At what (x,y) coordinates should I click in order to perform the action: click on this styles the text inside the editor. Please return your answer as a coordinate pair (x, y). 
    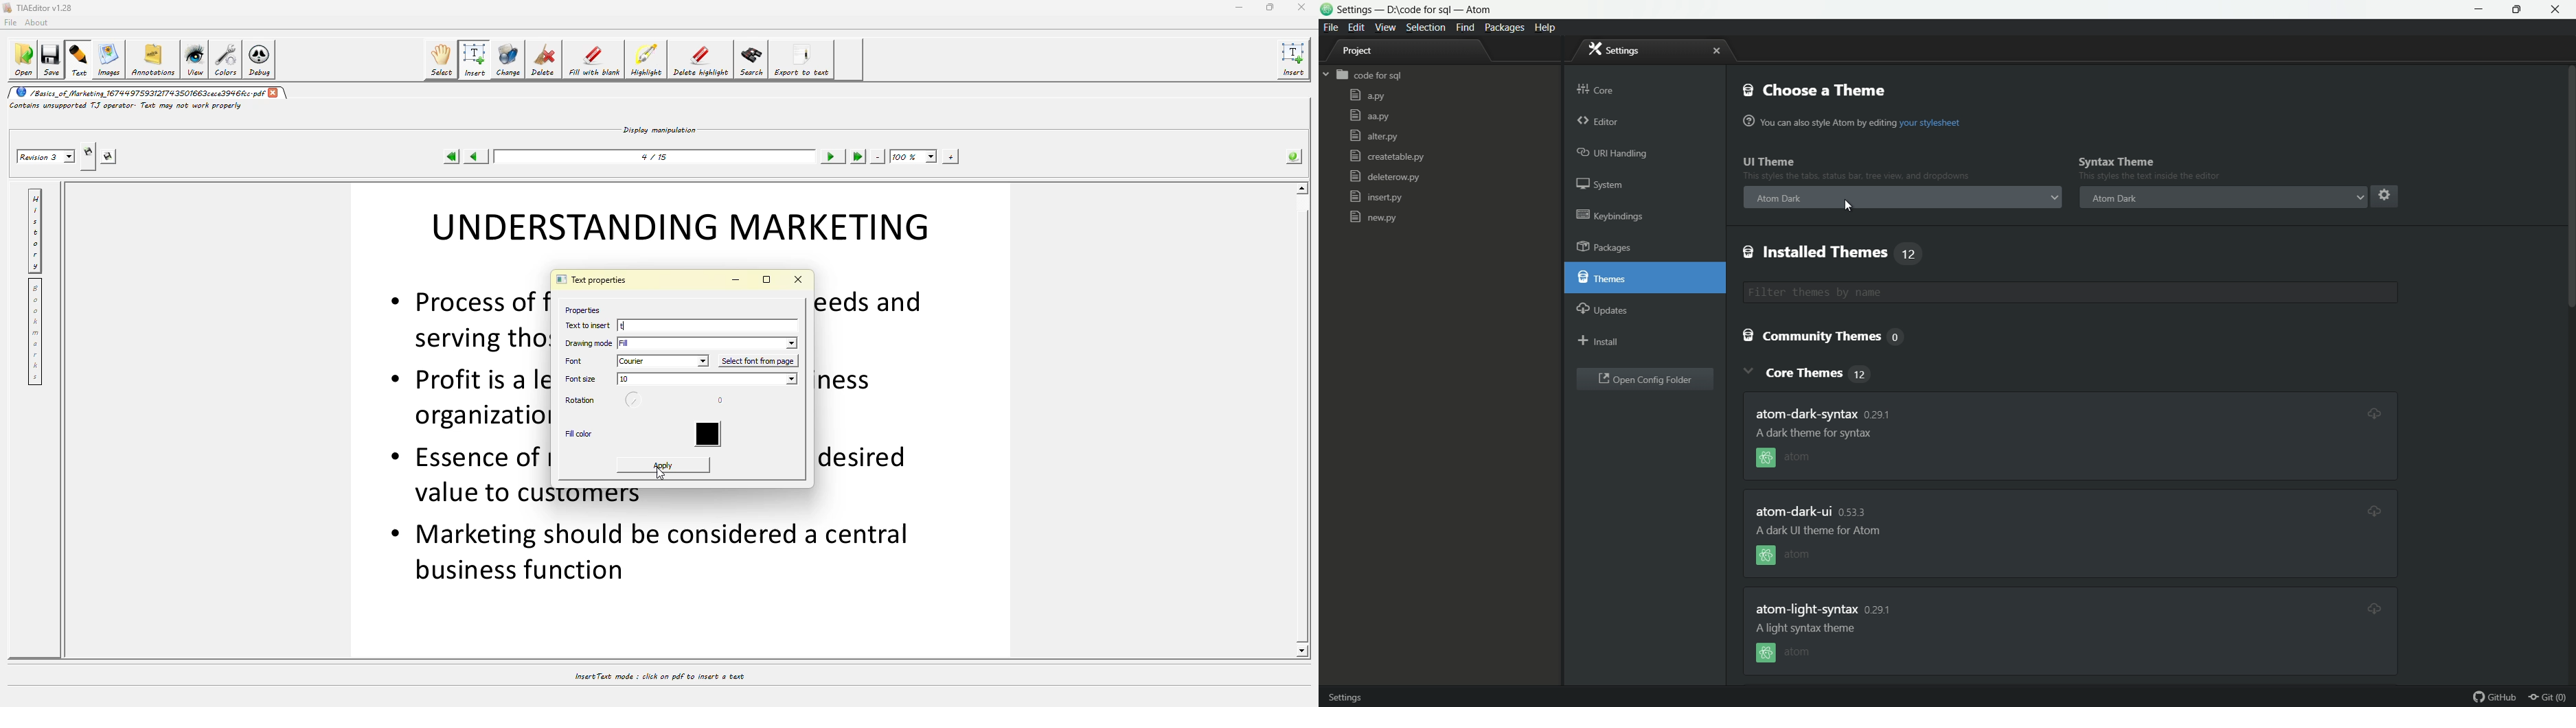
    Looking at the image, I should click on (2155, 177).